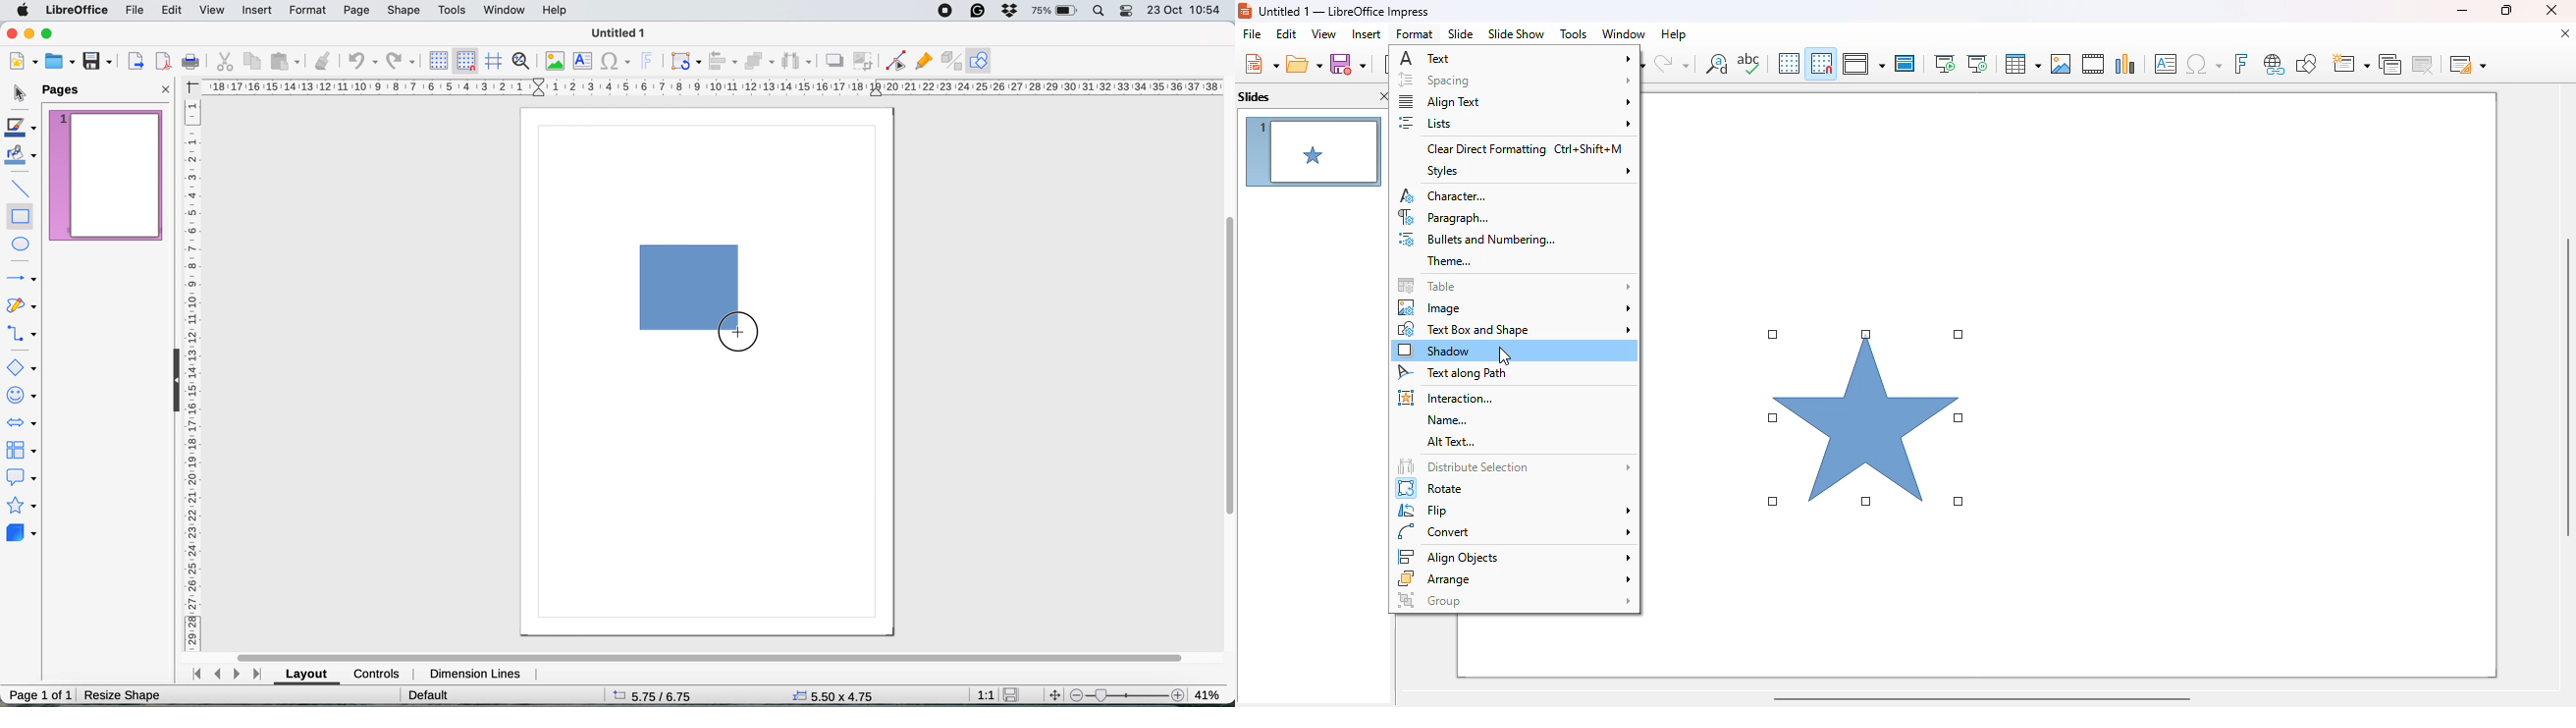 The width and height of the screenshot is (2576, 728). What do you see at coordinates (1525, 149) in the screenshot?
I see `clear direct formatting` at bounding box center [1525, 149].